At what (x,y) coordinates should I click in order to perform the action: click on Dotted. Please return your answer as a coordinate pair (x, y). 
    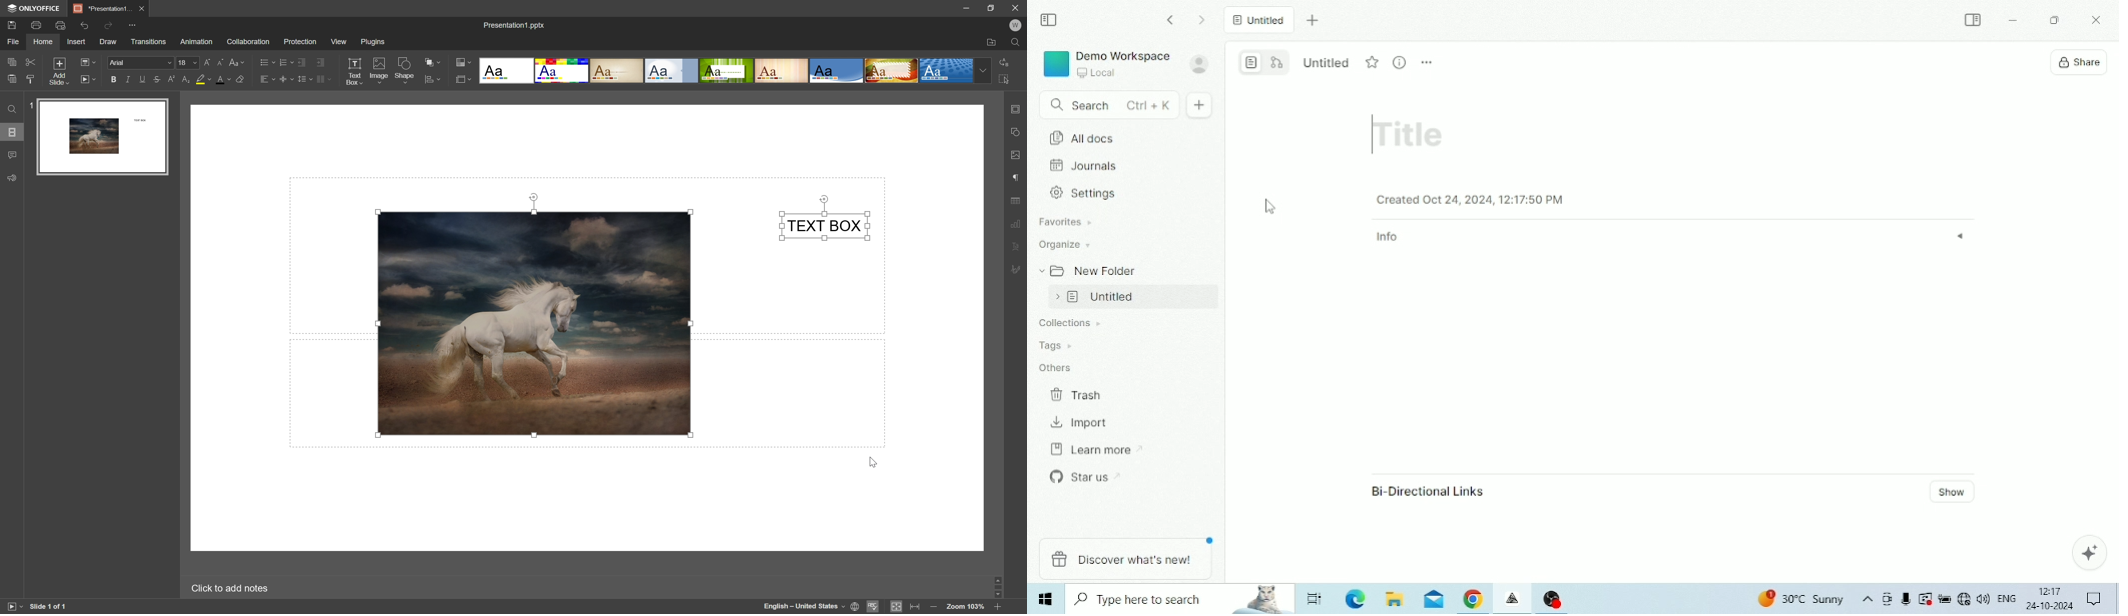
    Looking at the image, I should click on (948, 71).